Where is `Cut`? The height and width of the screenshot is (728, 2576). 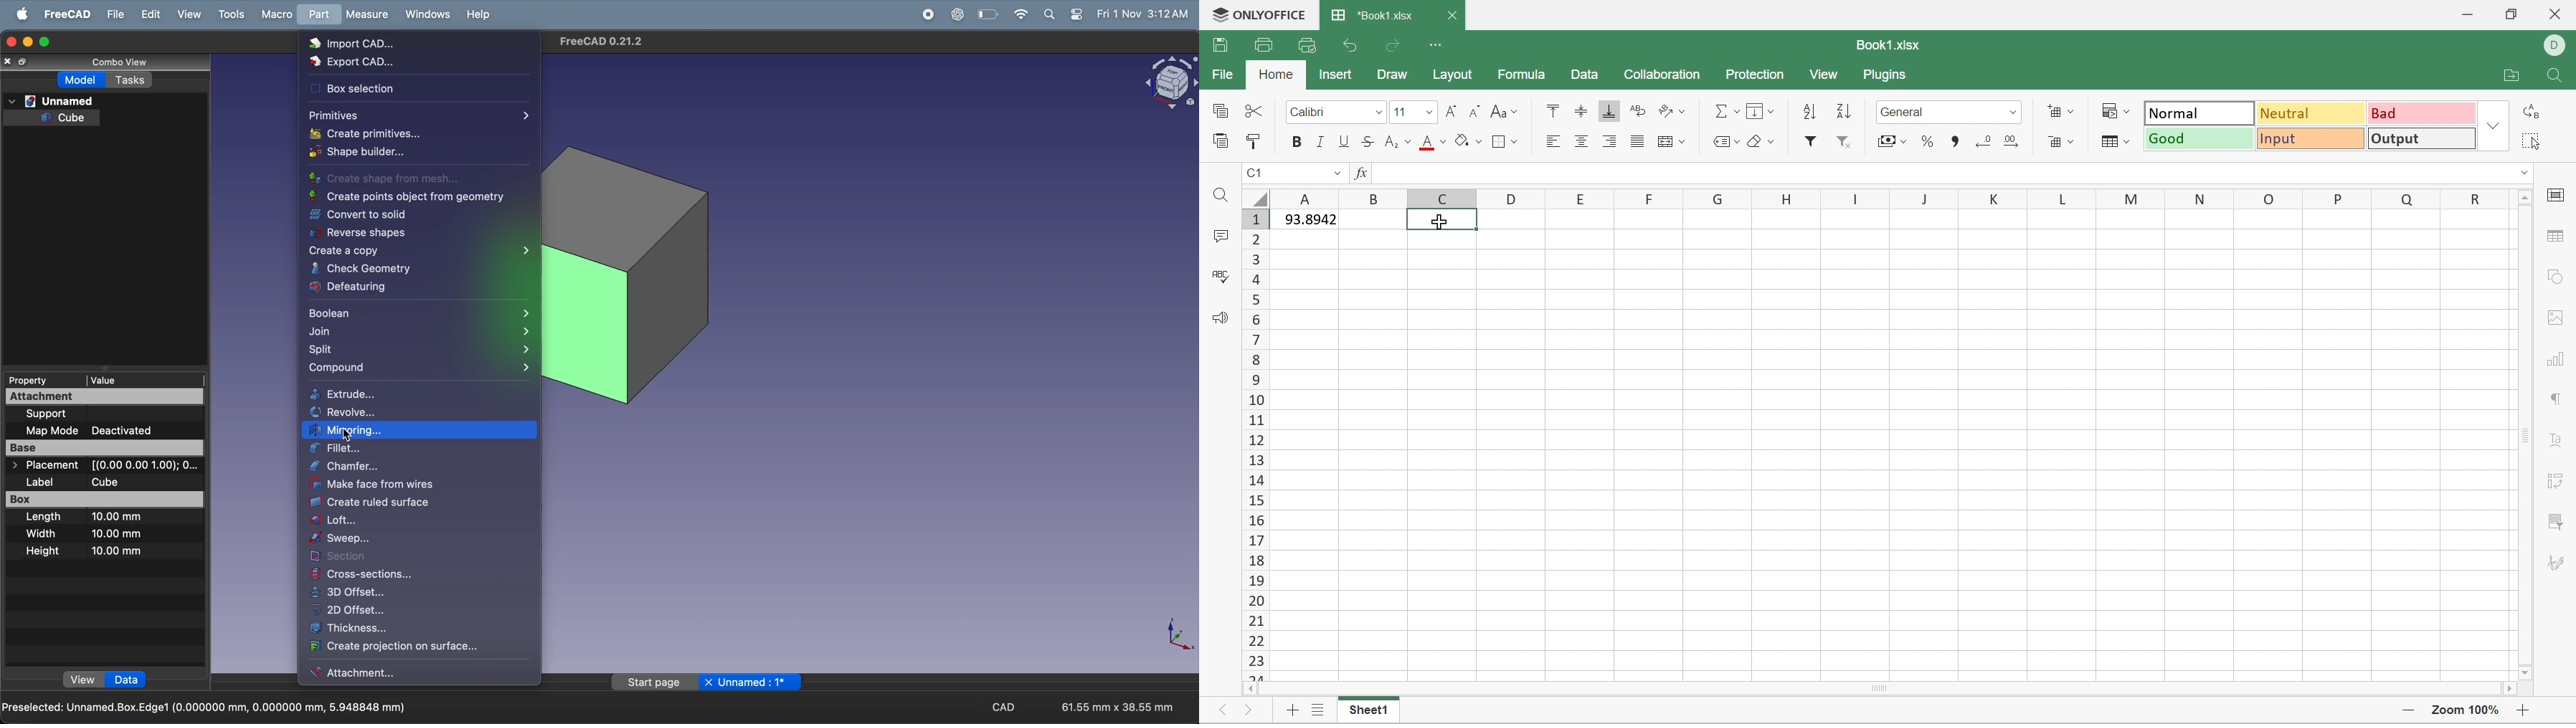 Cut is located at coordinates (1251, 111).